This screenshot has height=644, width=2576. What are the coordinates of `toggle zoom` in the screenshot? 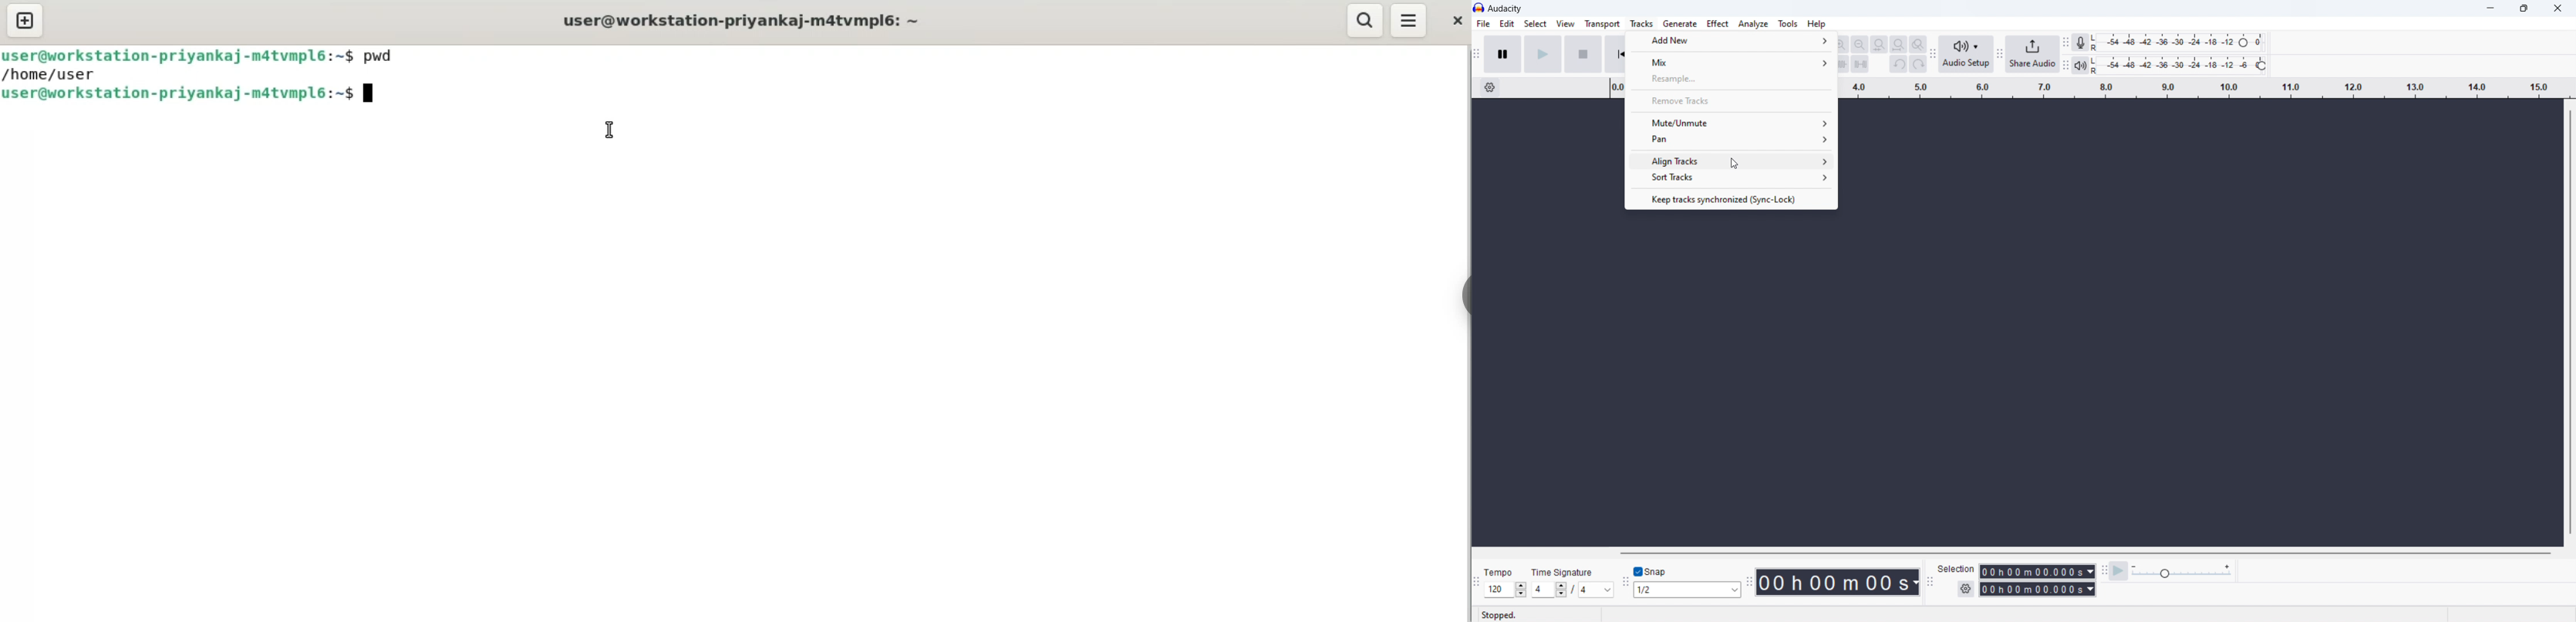 It's located at (1918, 44).